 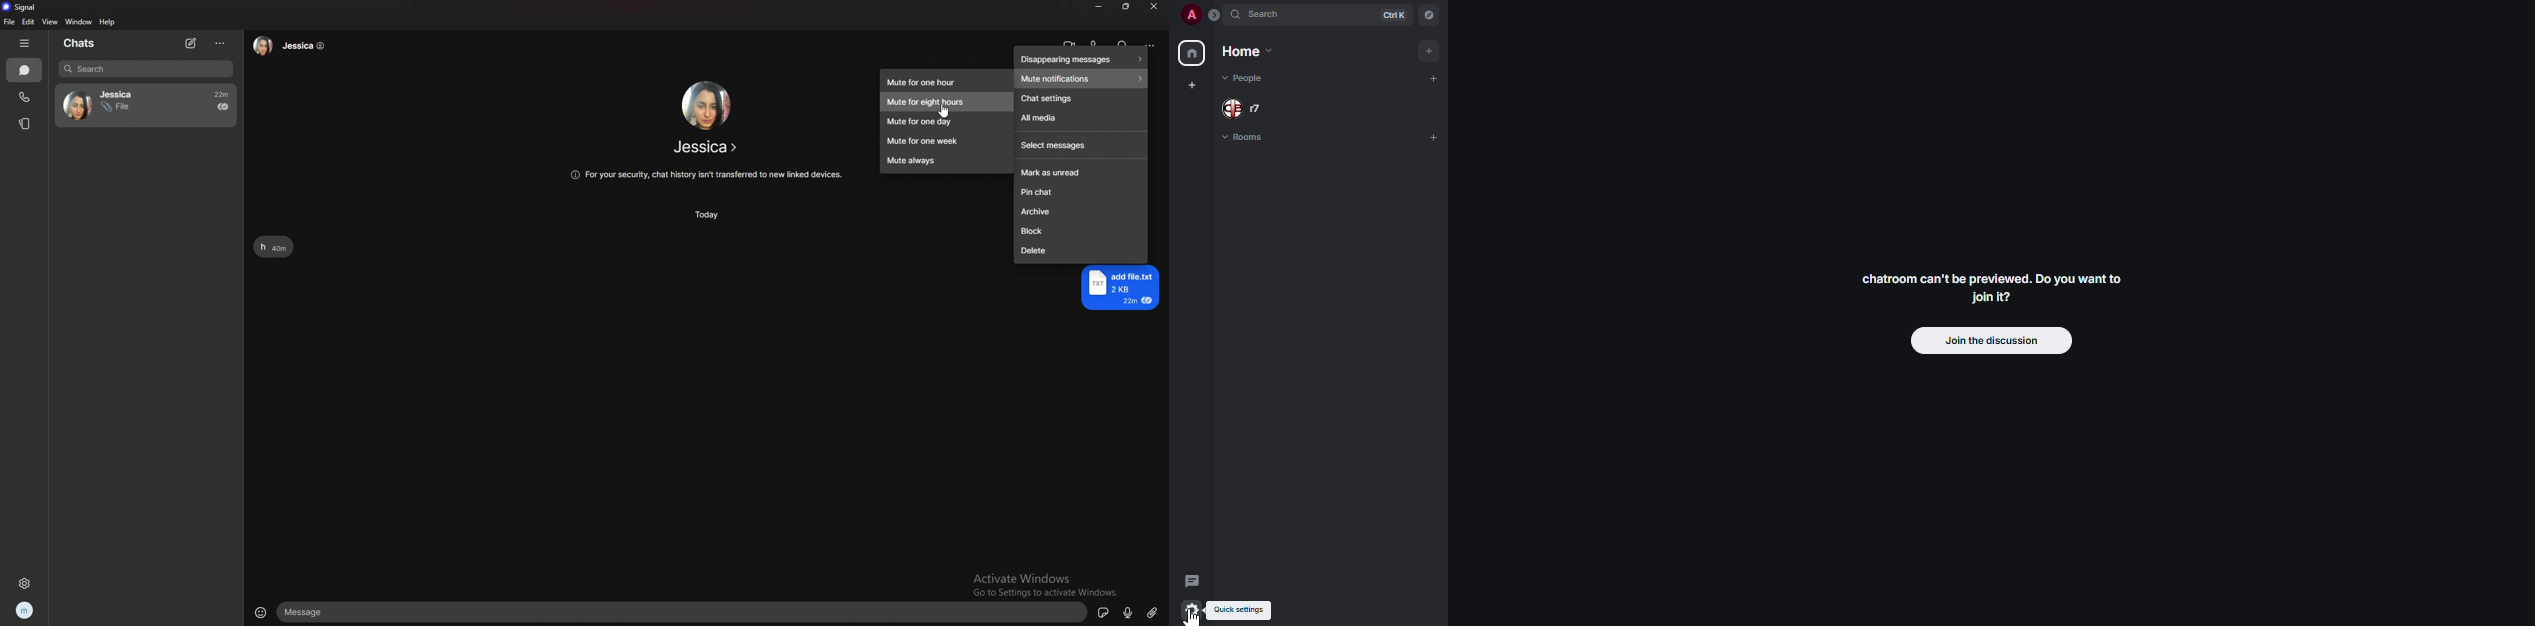 What do you see at coordinates (26, 97) in the screenshot?
I see `calls` at bounding box center [26, 97].